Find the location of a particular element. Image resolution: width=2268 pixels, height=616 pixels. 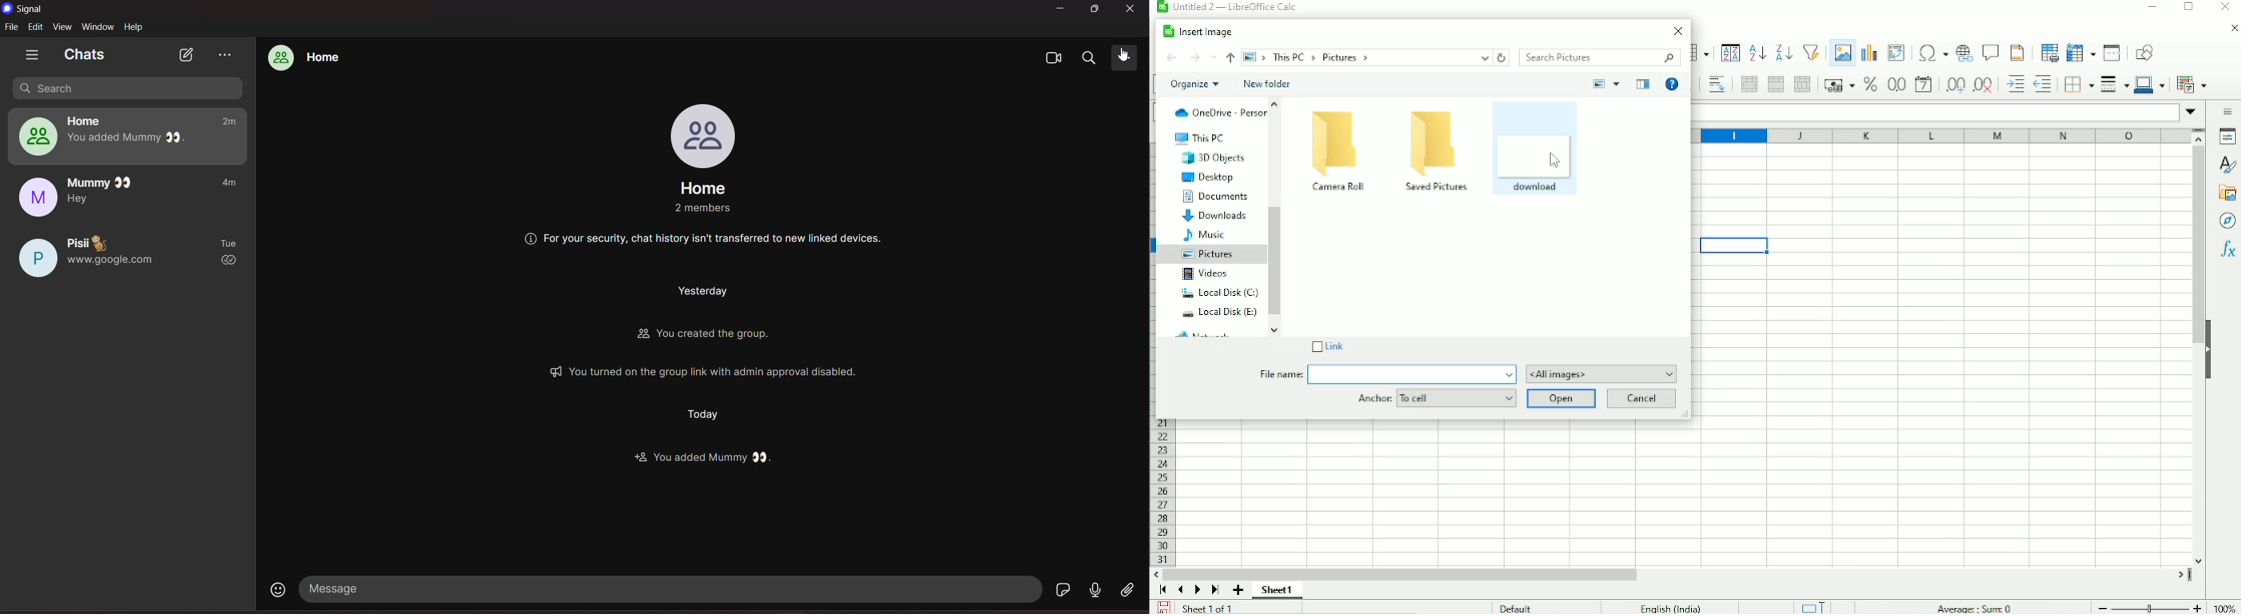

profile is located at coordinates (701, 133).